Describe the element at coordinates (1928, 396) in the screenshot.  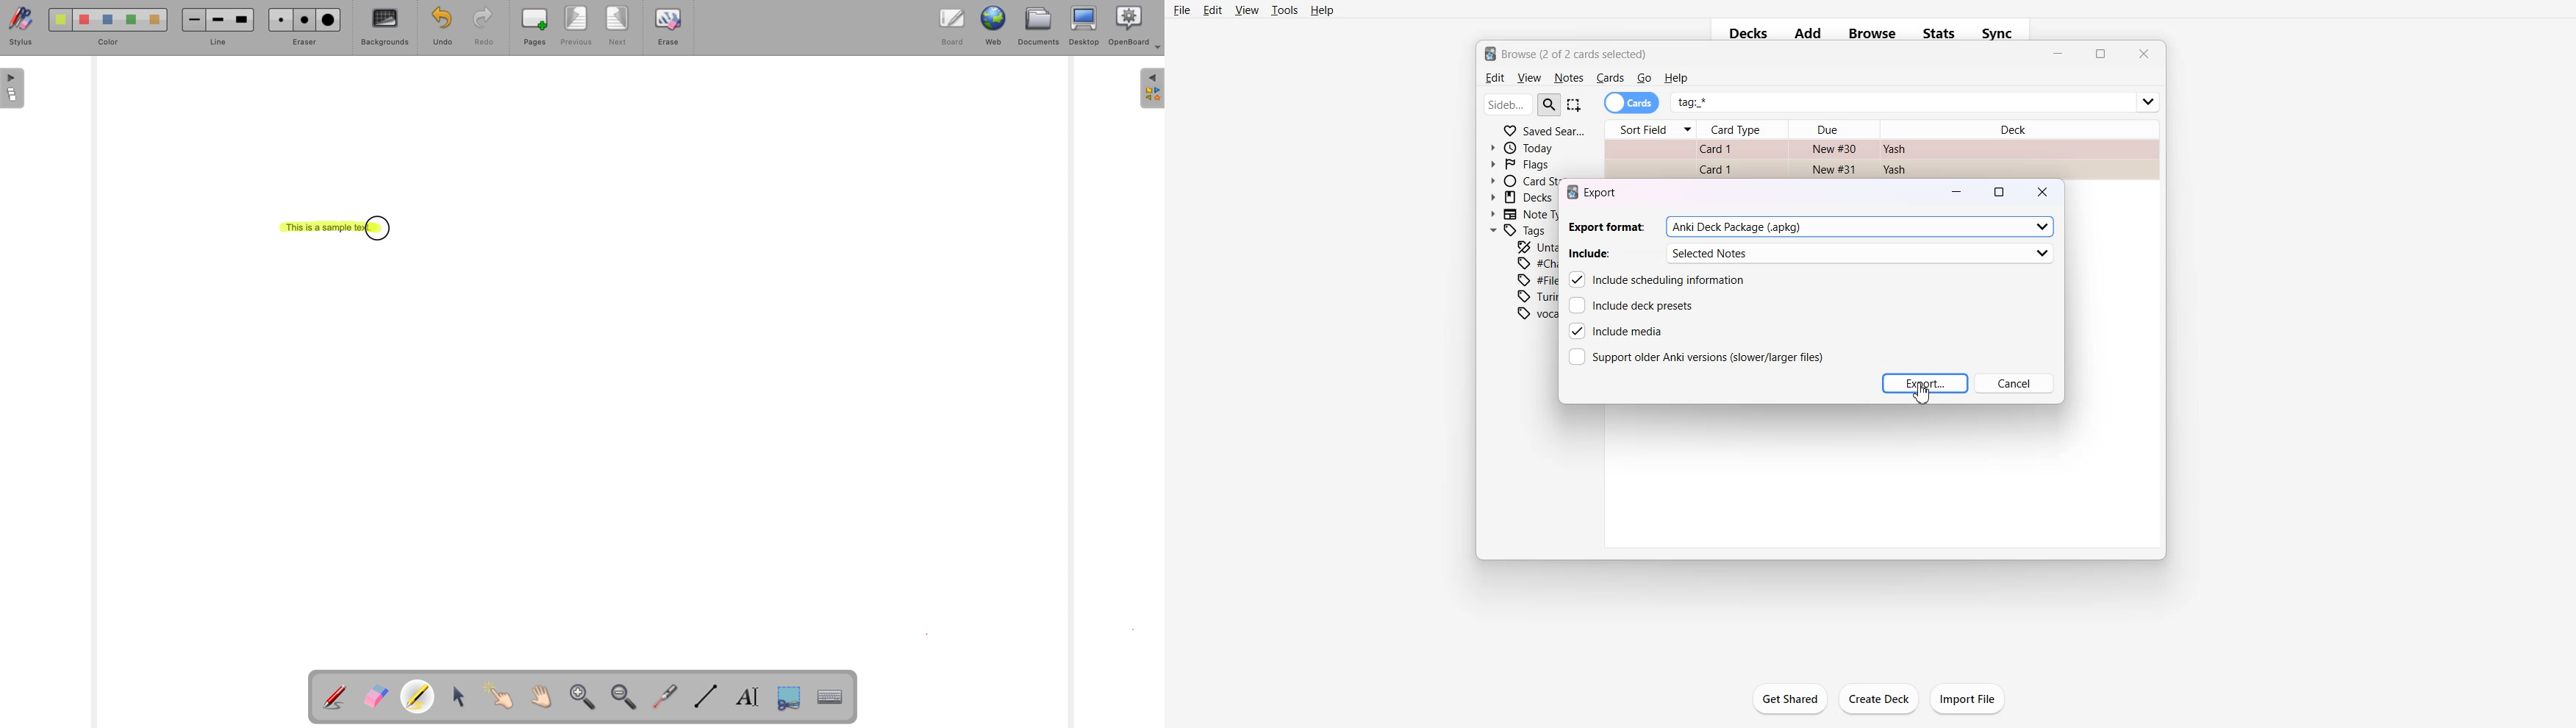
I see `cursor` at that location.